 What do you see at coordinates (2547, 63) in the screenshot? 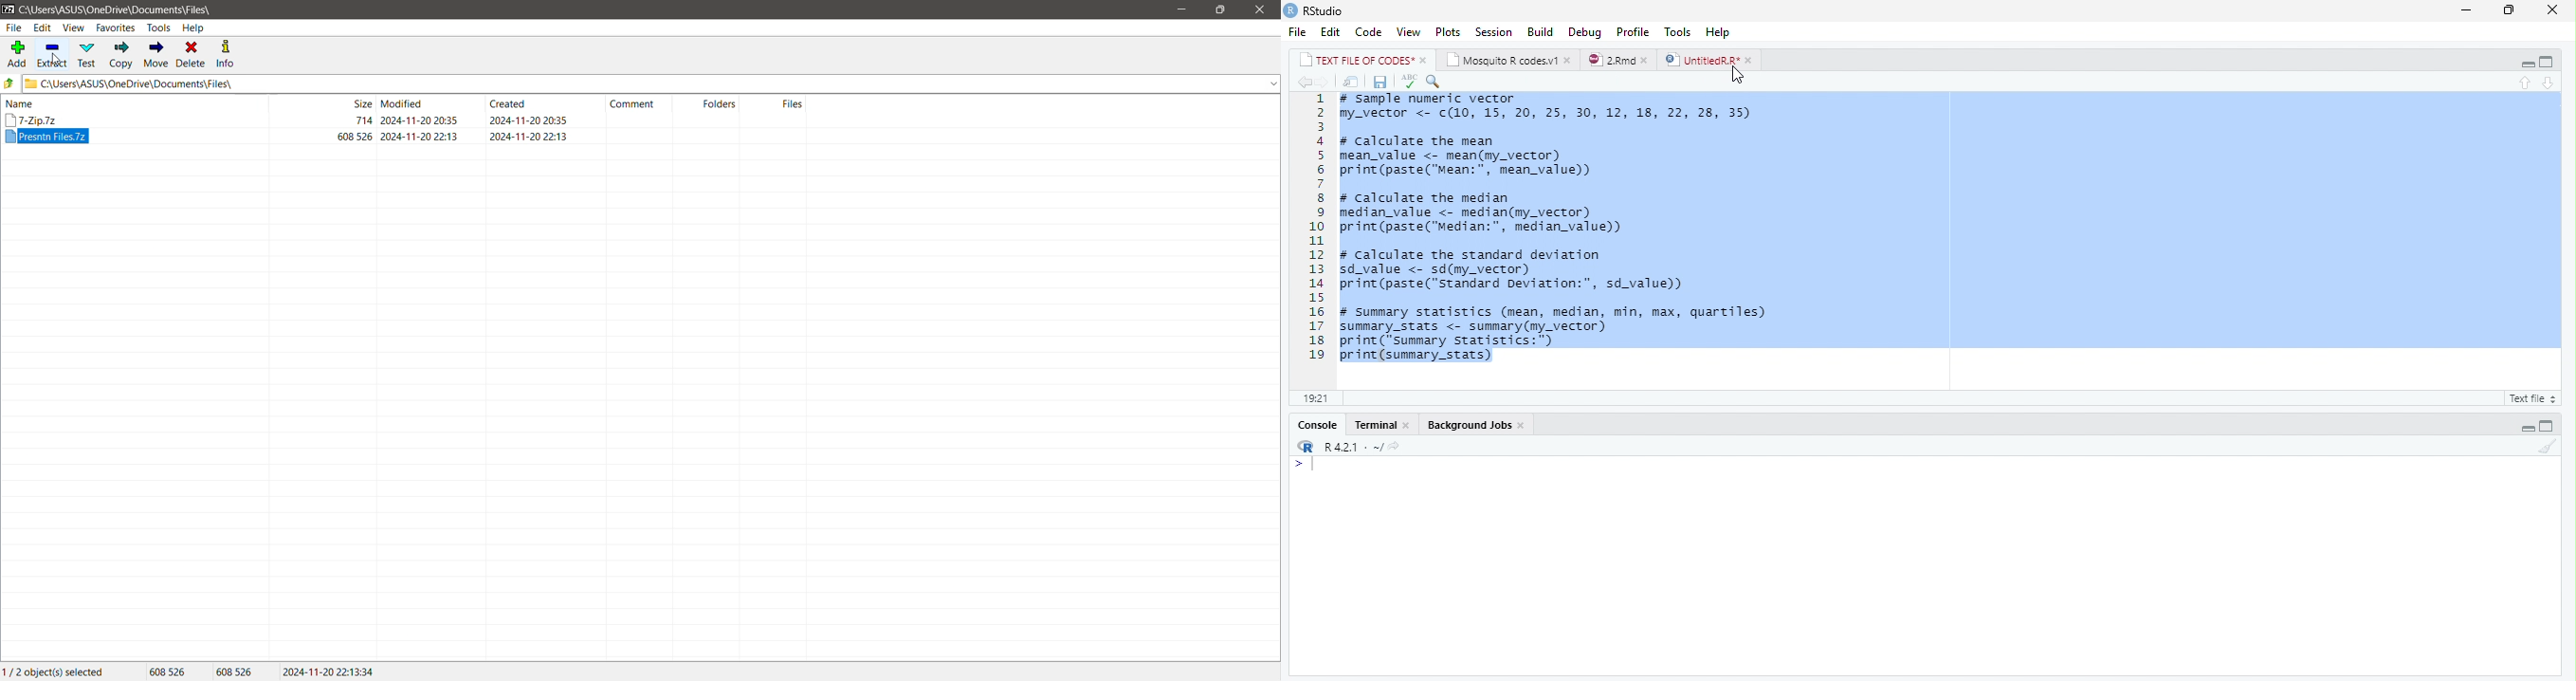
I see `maximize` at bounding box center [2547, 63].